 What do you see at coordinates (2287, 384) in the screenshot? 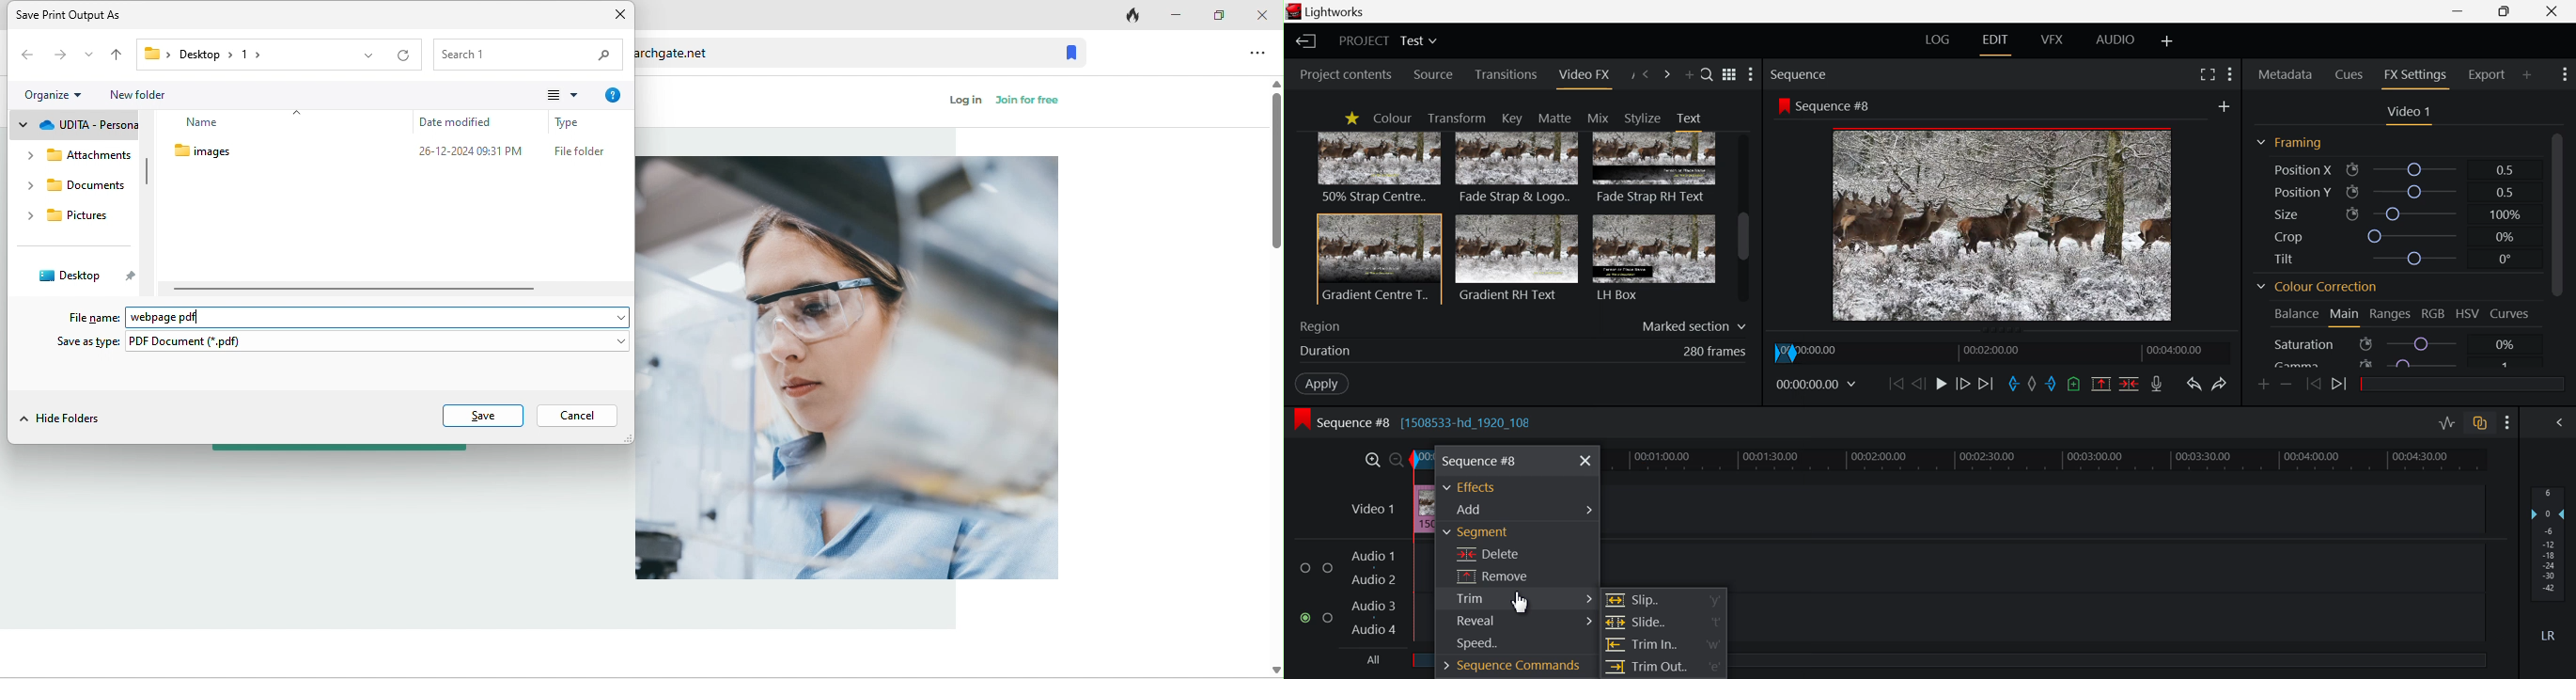
I see `remove keyframe` at bounding box center [2287, 384].